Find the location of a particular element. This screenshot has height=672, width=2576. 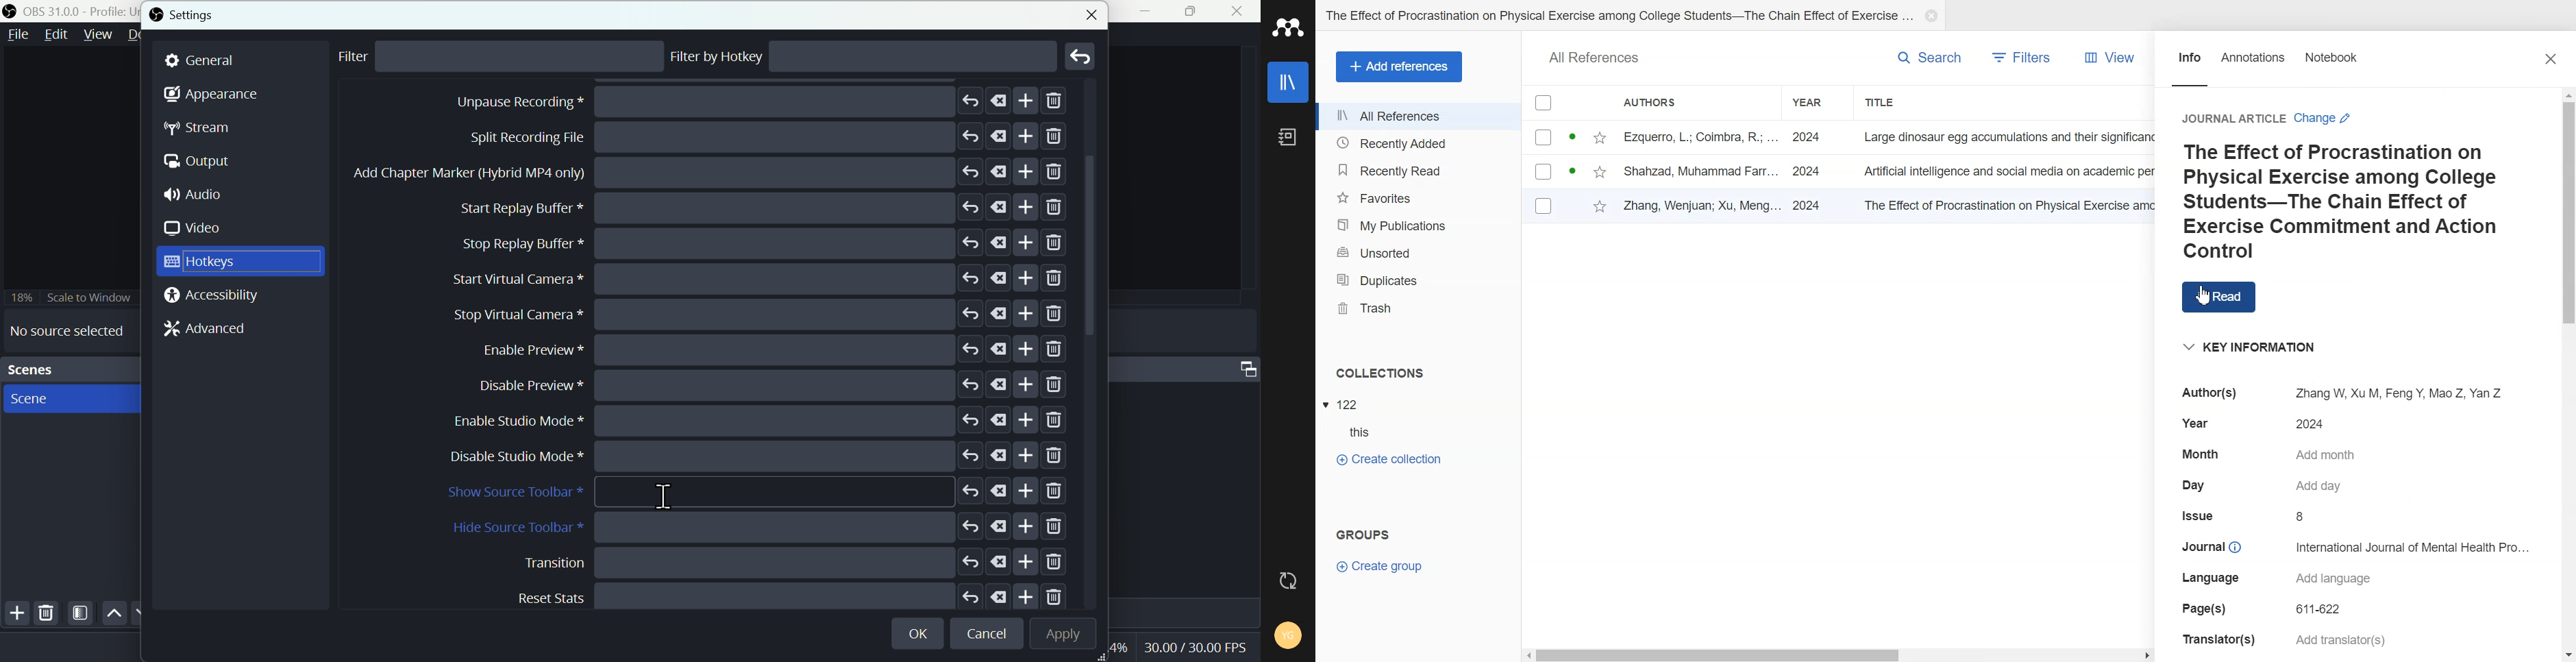

Maximise is located at coordinates (1196, 11).